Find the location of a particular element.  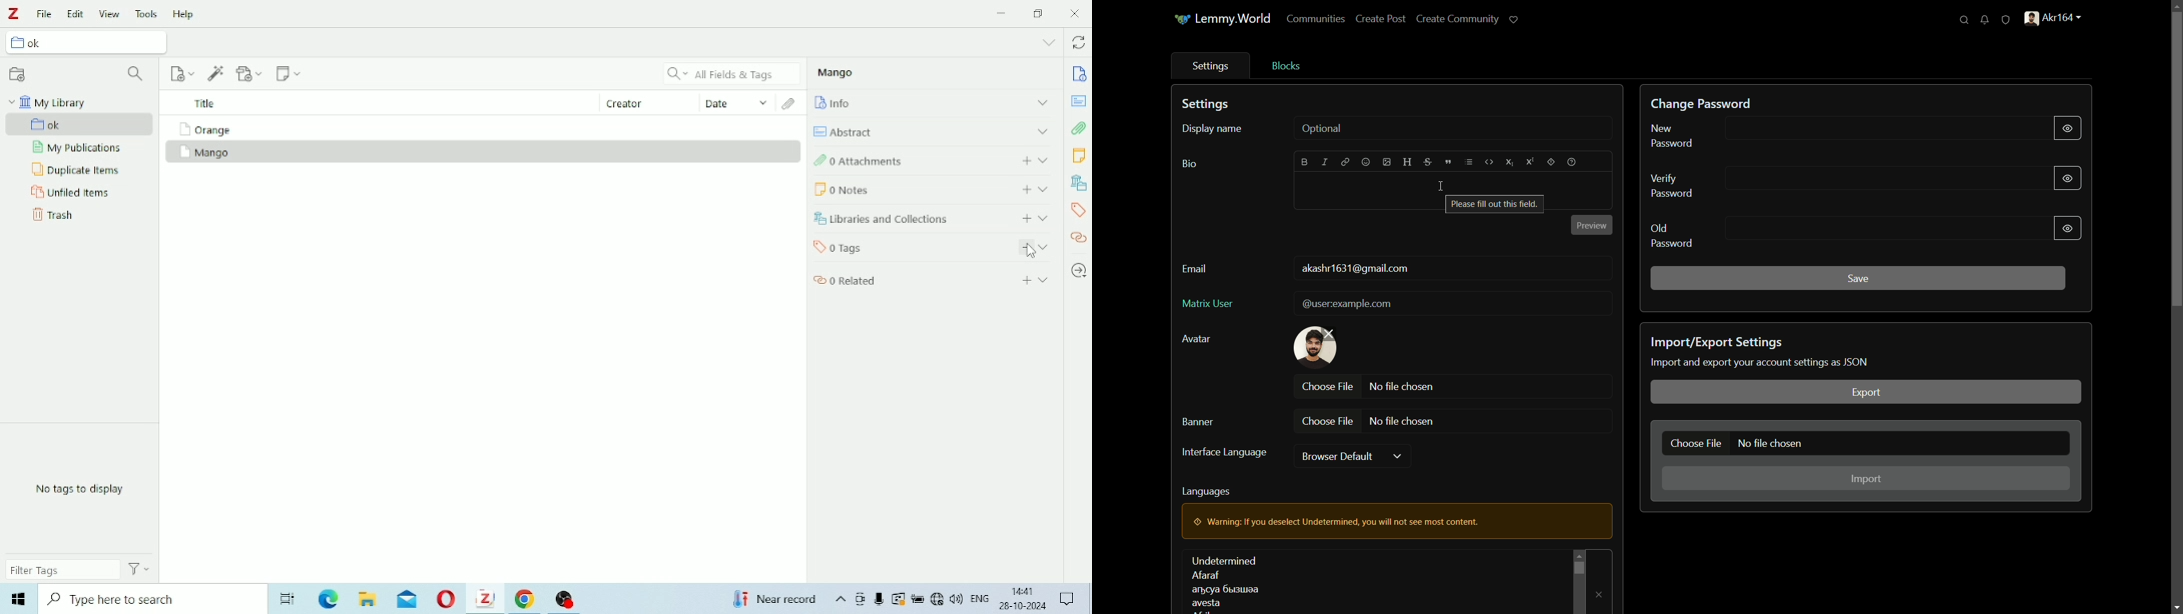

No tags to display is located at coordinates (83, 490).